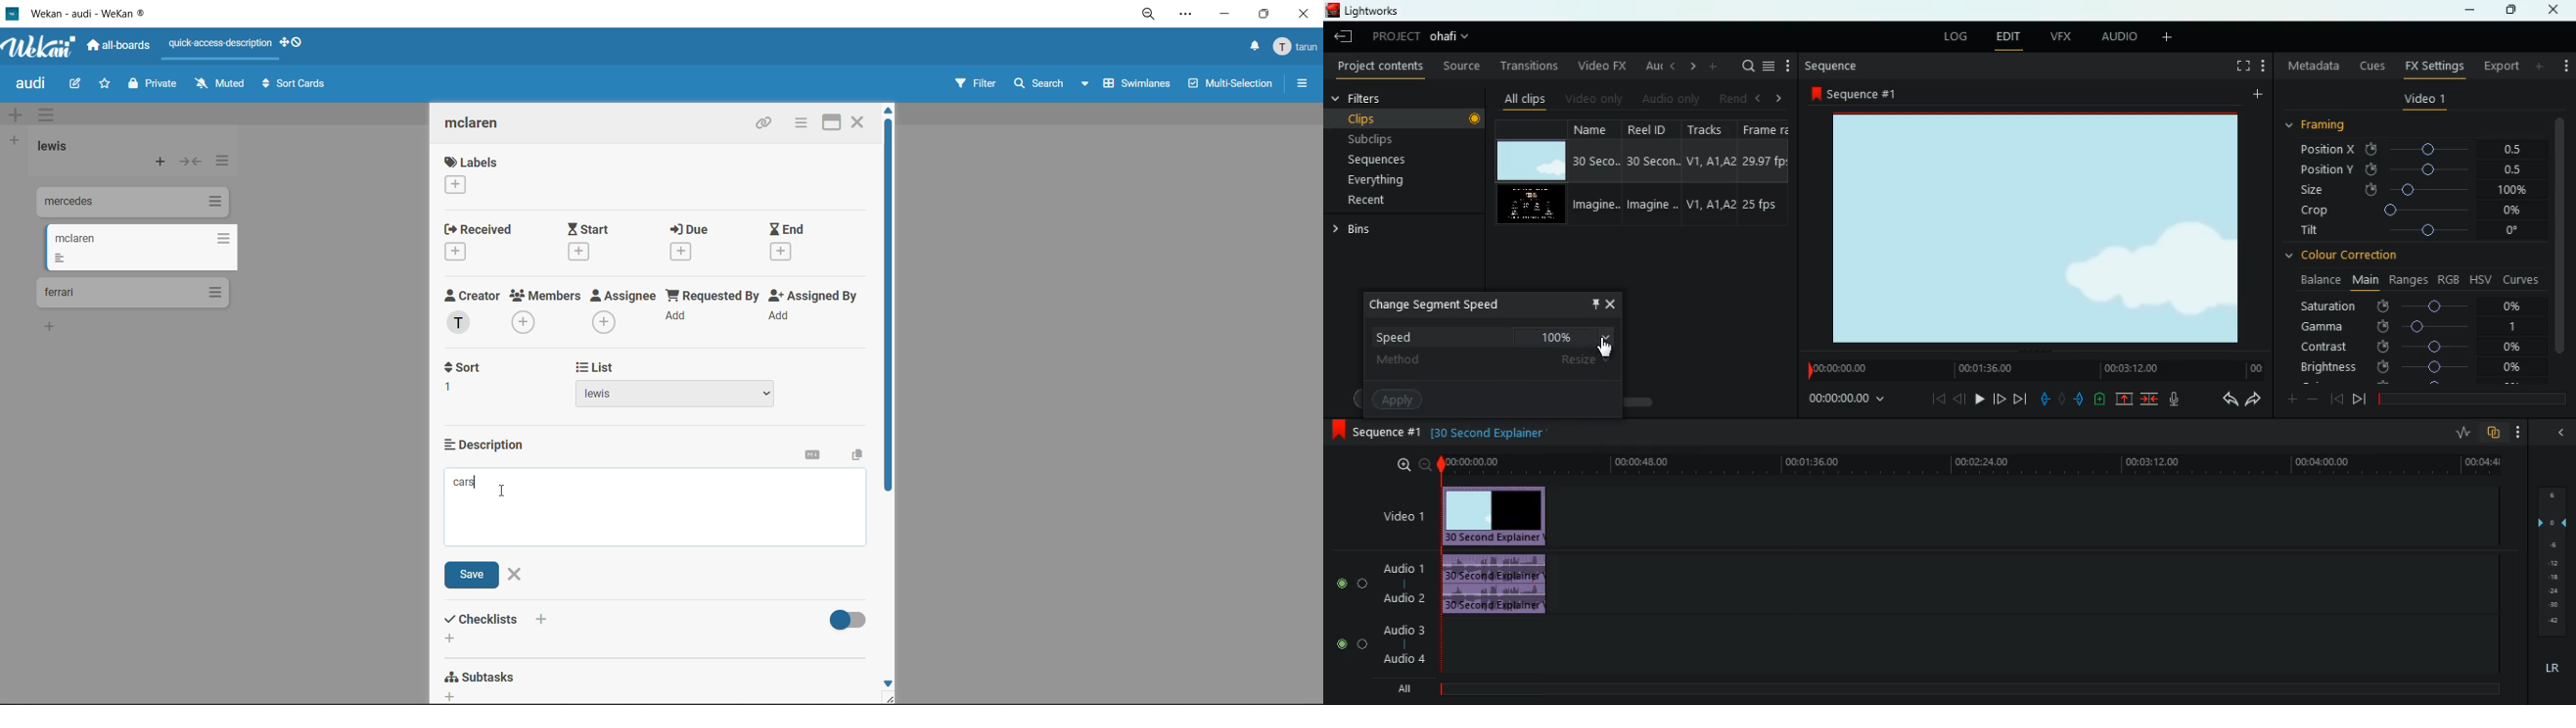  I want to click on swimlane actions, so click(50, 116).